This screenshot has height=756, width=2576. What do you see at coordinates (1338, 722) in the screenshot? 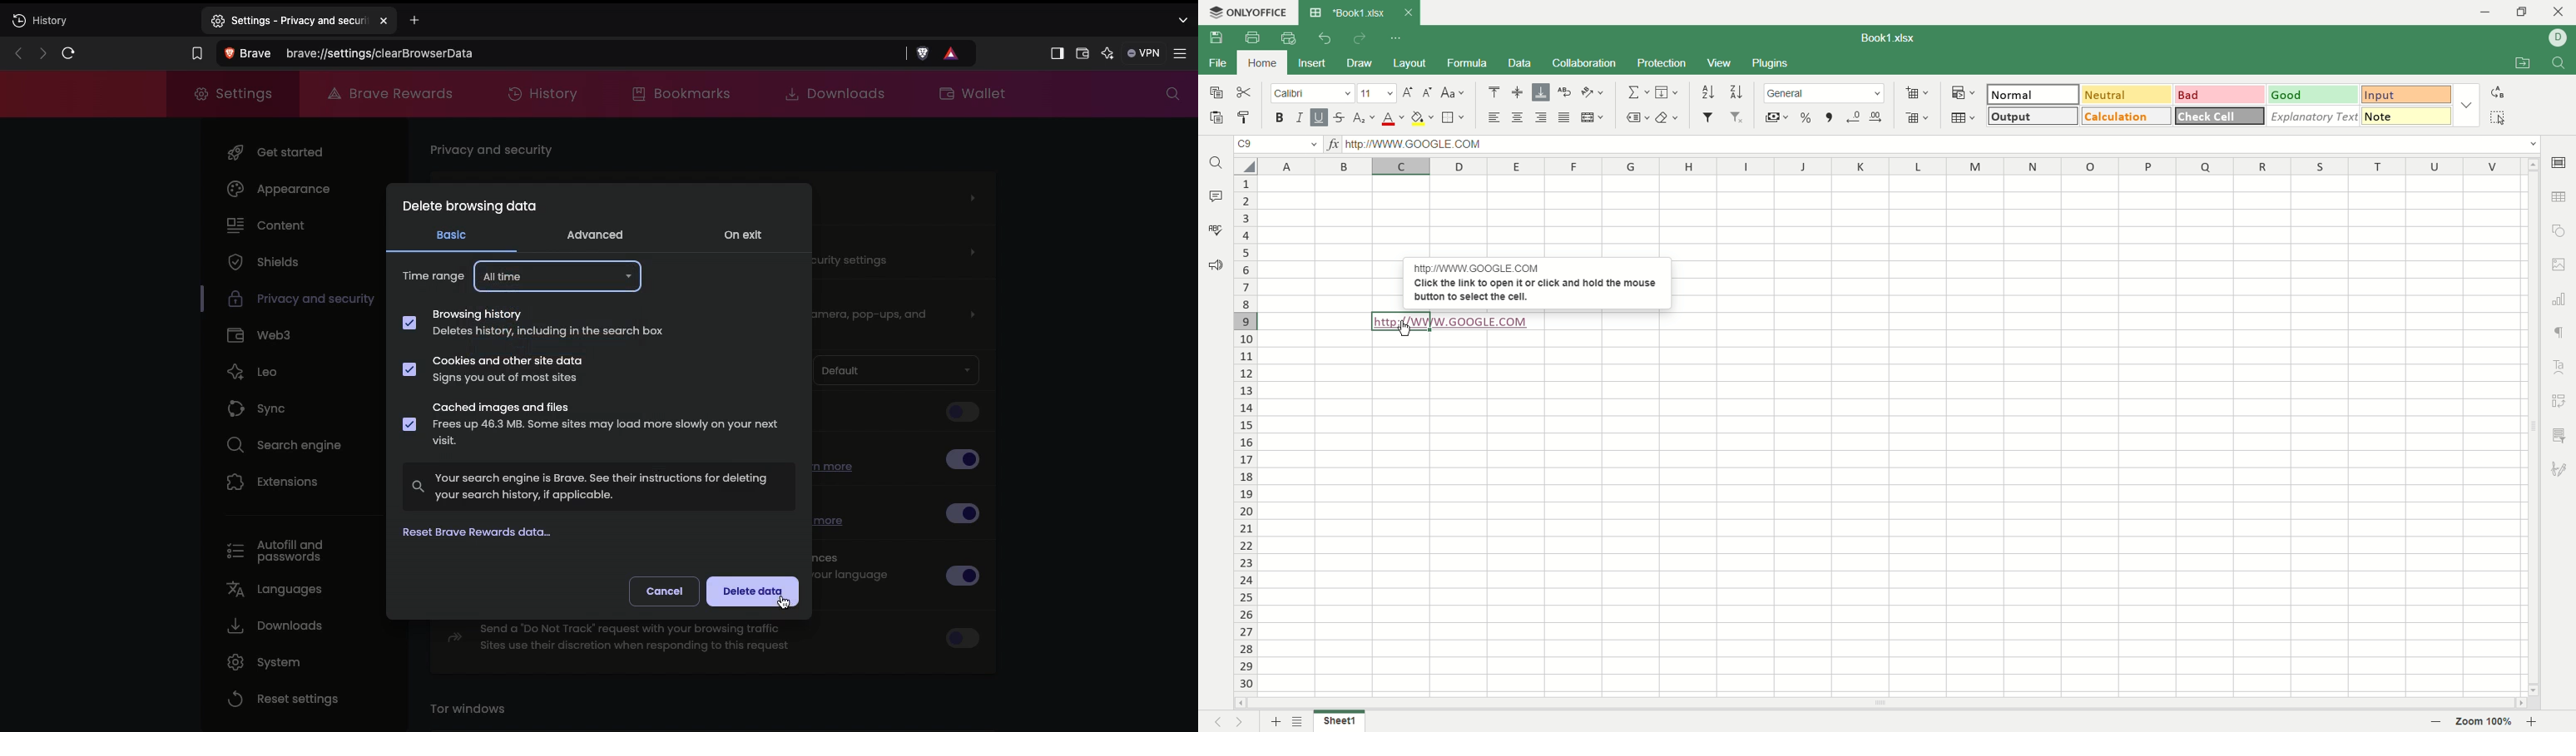
I see `sheet` at bounding box center [1338, 722].